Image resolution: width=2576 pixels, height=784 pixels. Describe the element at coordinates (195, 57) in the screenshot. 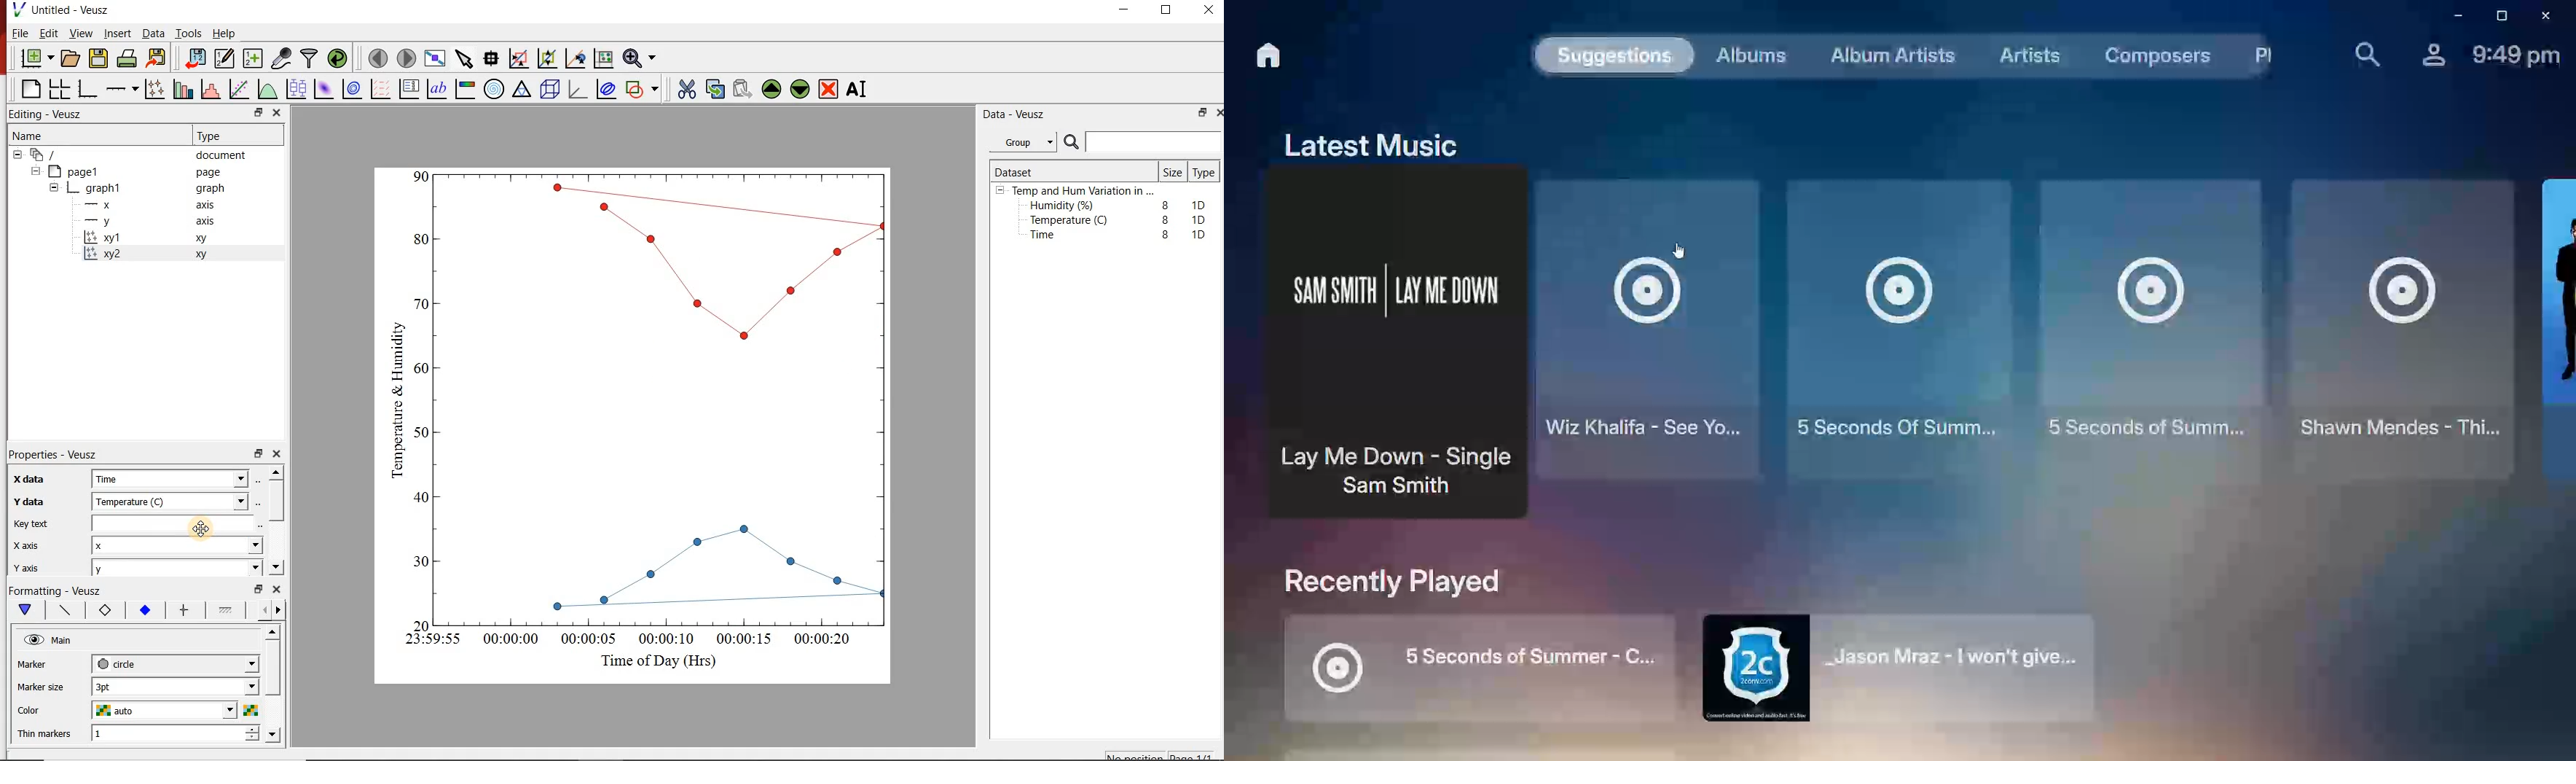

I see `import data into Veusz` at that location.